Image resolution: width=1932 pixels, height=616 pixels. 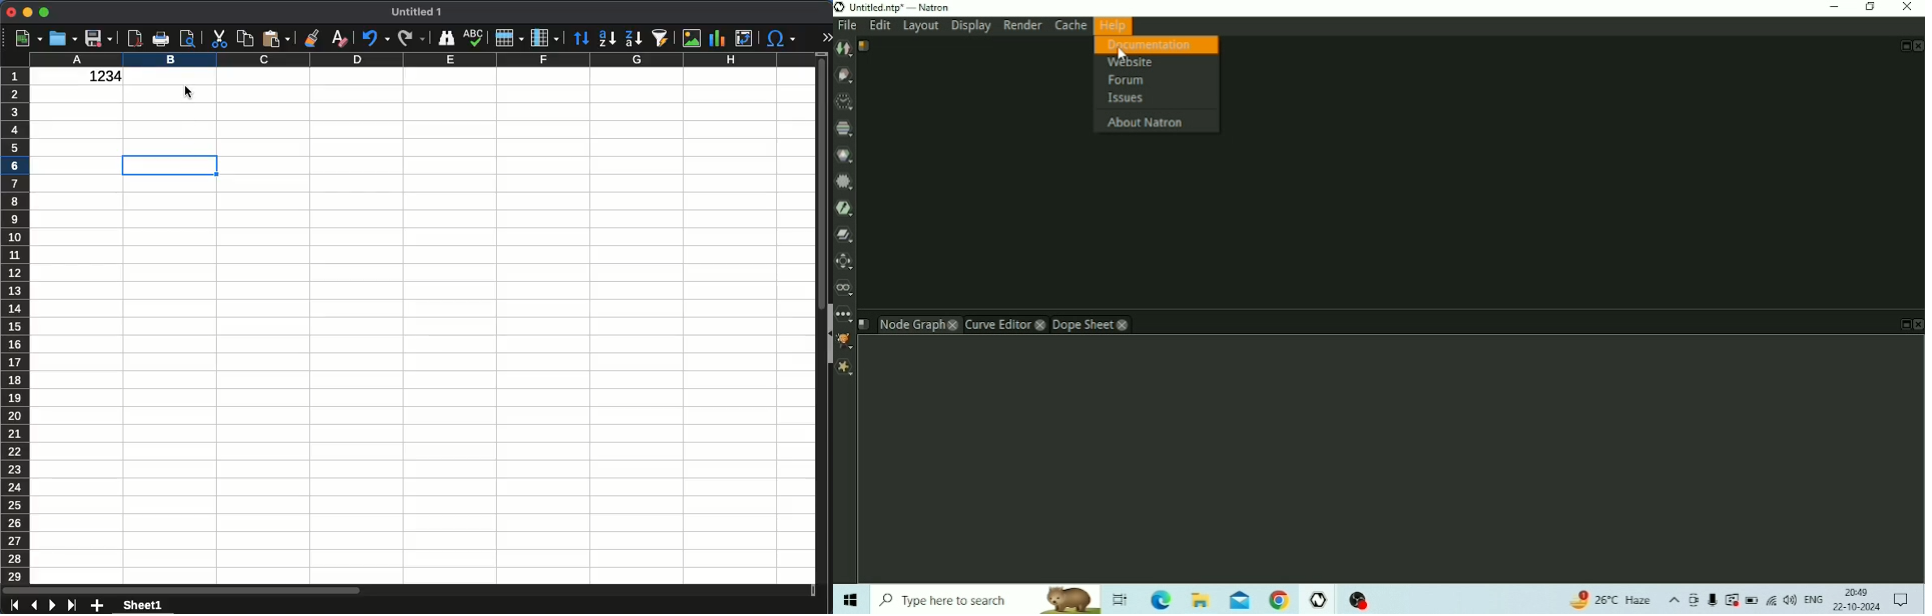 What do you see at coordinates (826, 38) in the screenshot?
I see `expand` at bounding box center [826, 38].